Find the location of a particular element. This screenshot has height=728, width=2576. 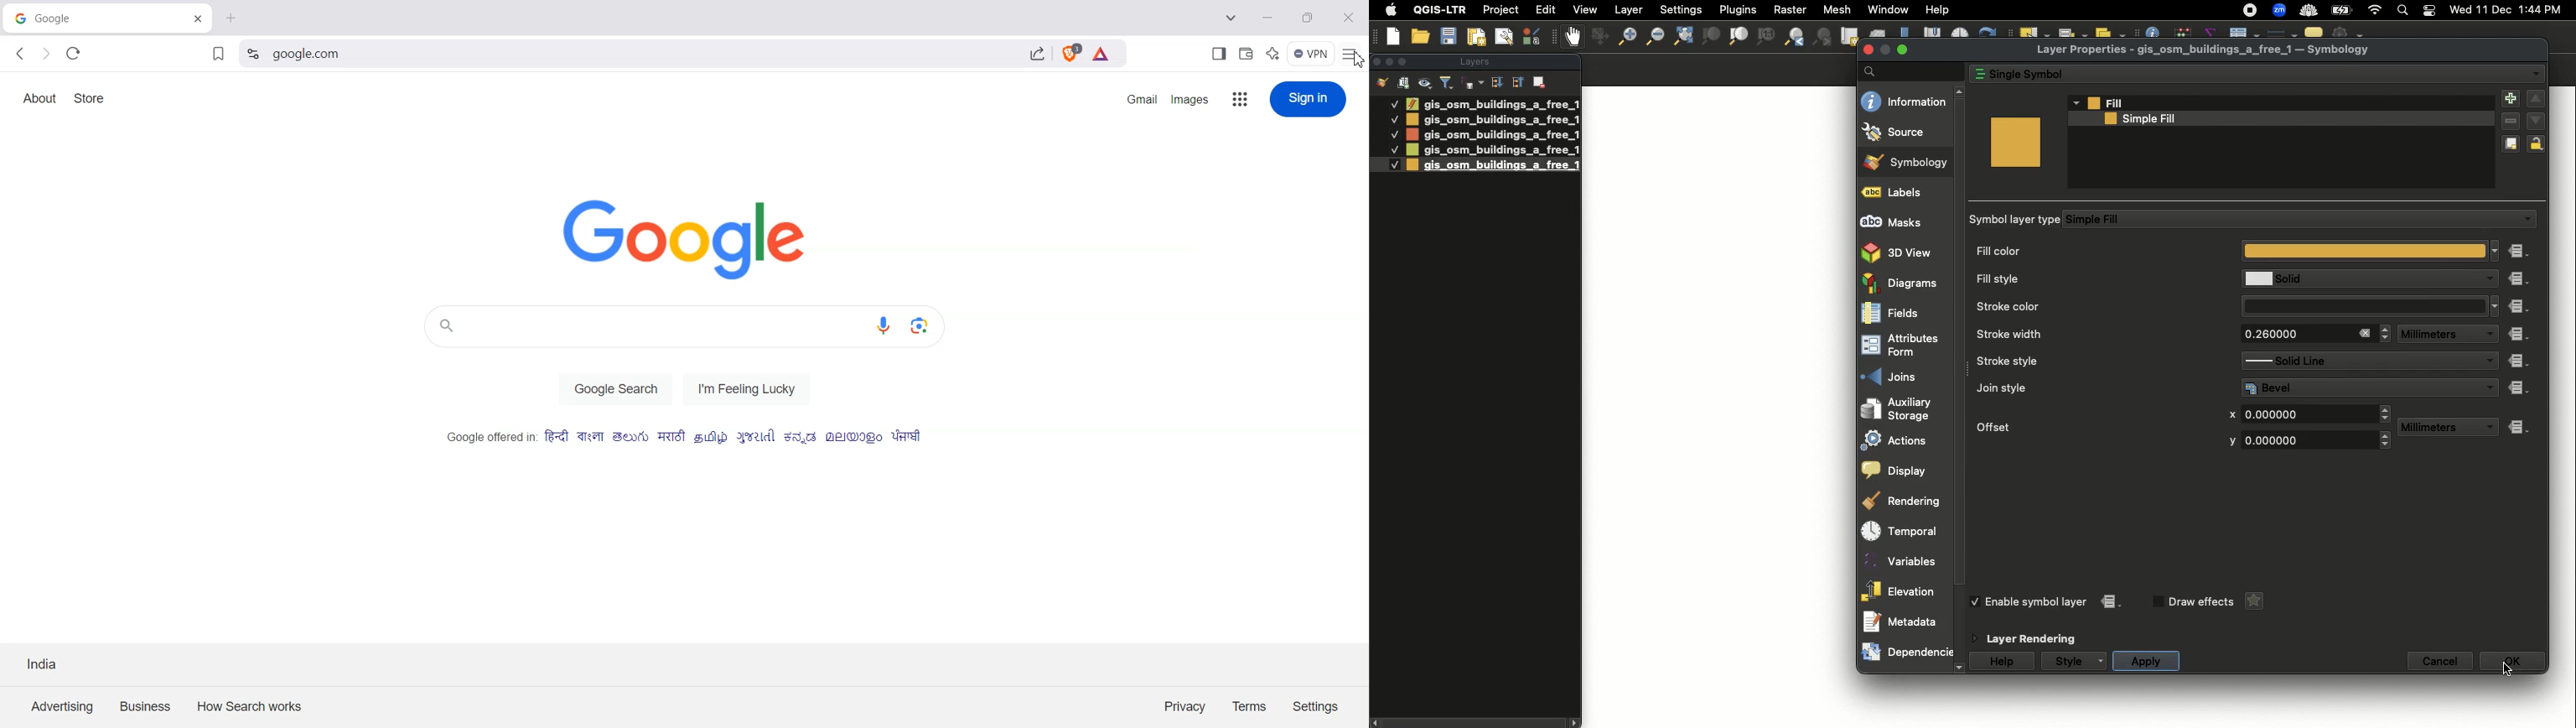

gis_osm_buildings_a_free_1 is located at coordinates (1491, 150).